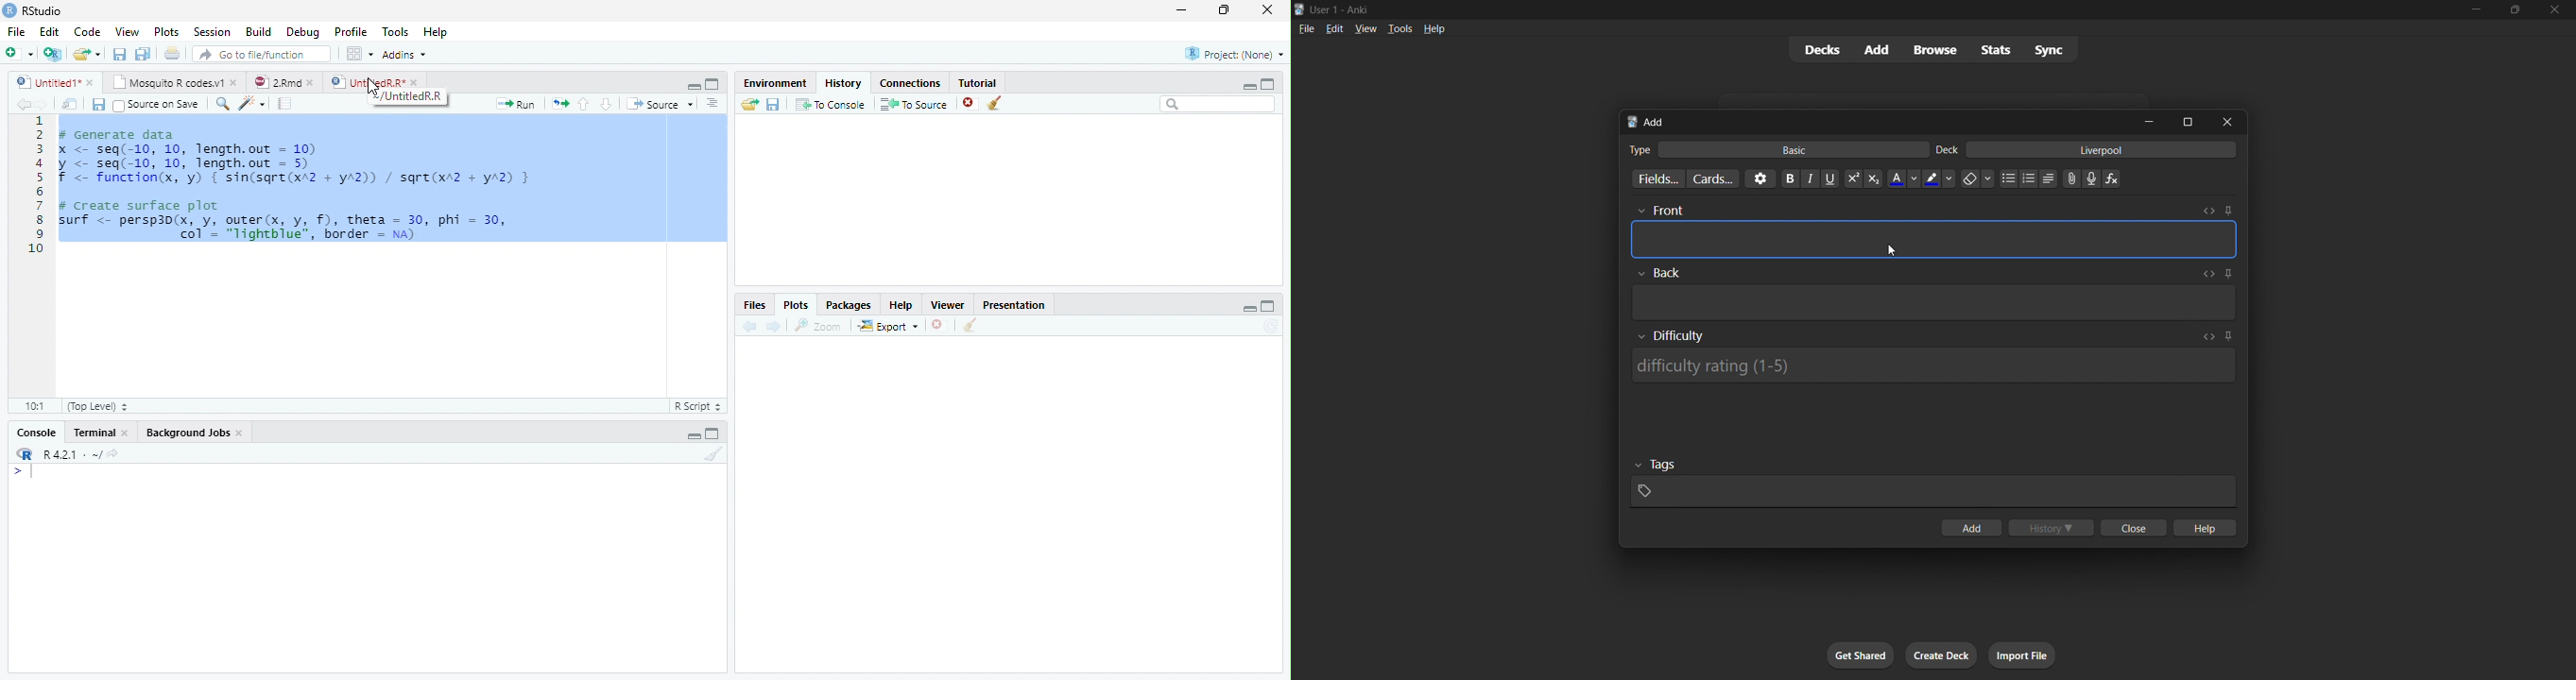  I want to click on View, so click(127, 31).